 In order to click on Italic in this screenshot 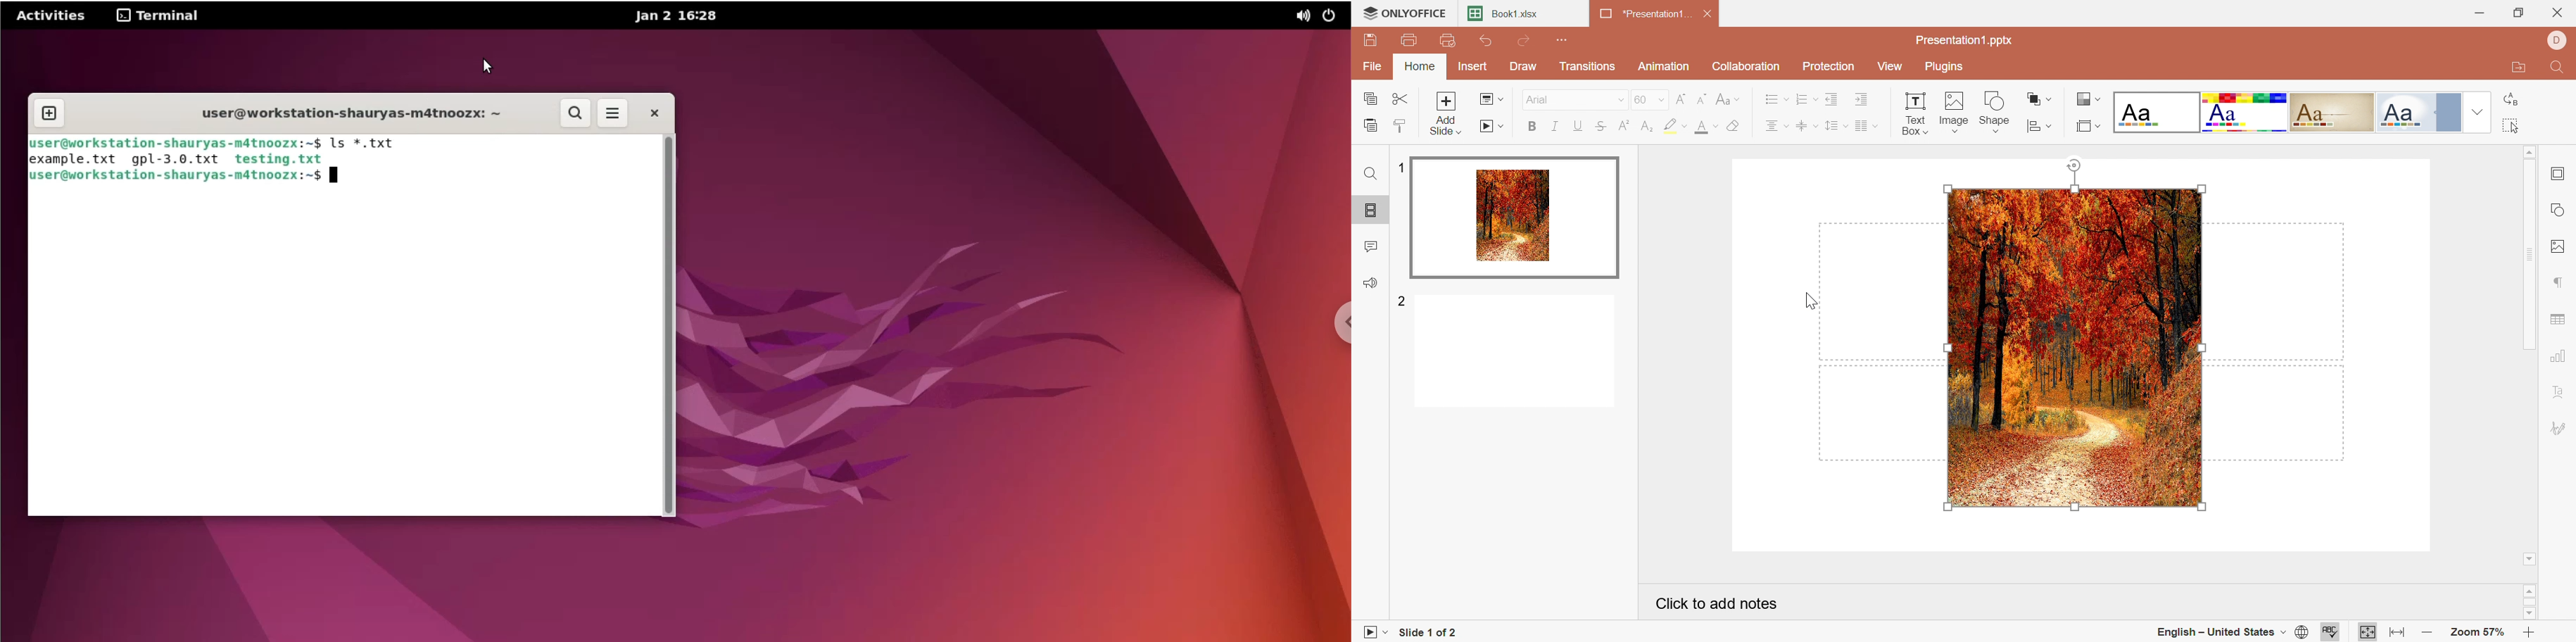, I will do `click(1555, 126)`.